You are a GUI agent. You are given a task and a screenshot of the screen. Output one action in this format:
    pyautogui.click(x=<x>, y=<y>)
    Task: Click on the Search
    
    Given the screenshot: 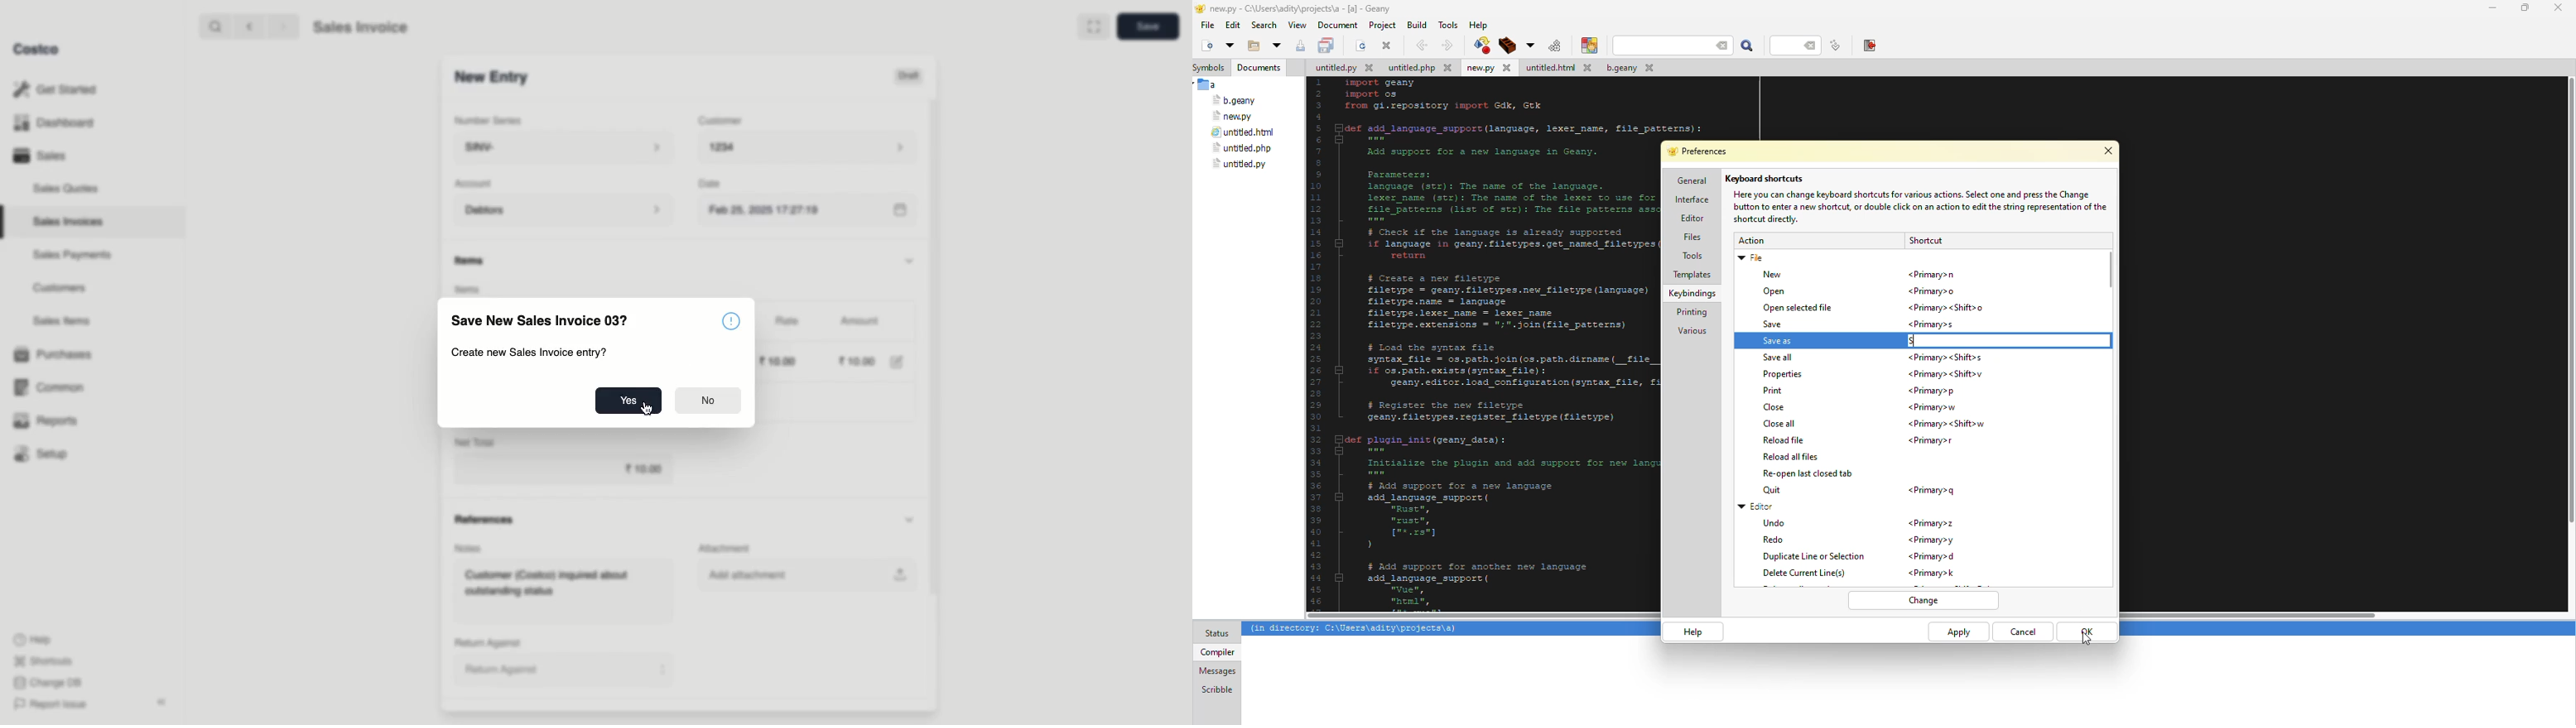 What is the action you would take?
    pyautogui.click(x=211, y=27)
    